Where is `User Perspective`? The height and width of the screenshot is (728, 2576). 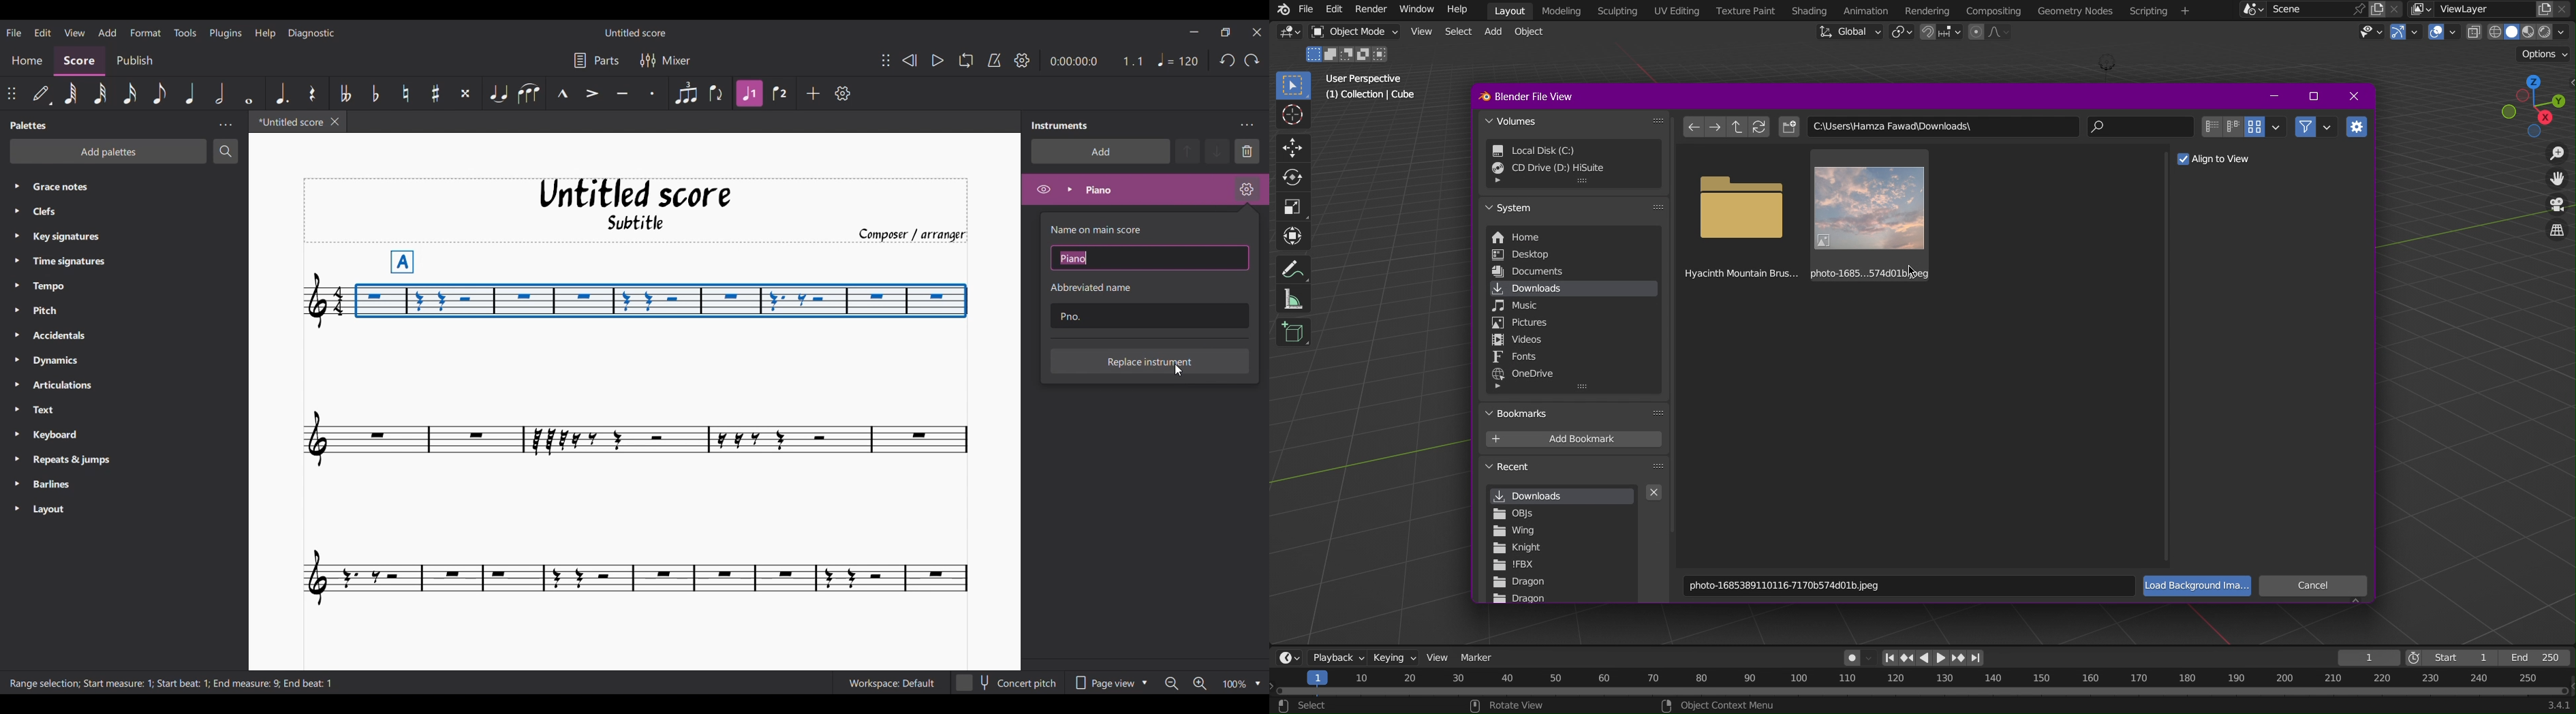 User Perspective is located at coordinates (1366, 78).